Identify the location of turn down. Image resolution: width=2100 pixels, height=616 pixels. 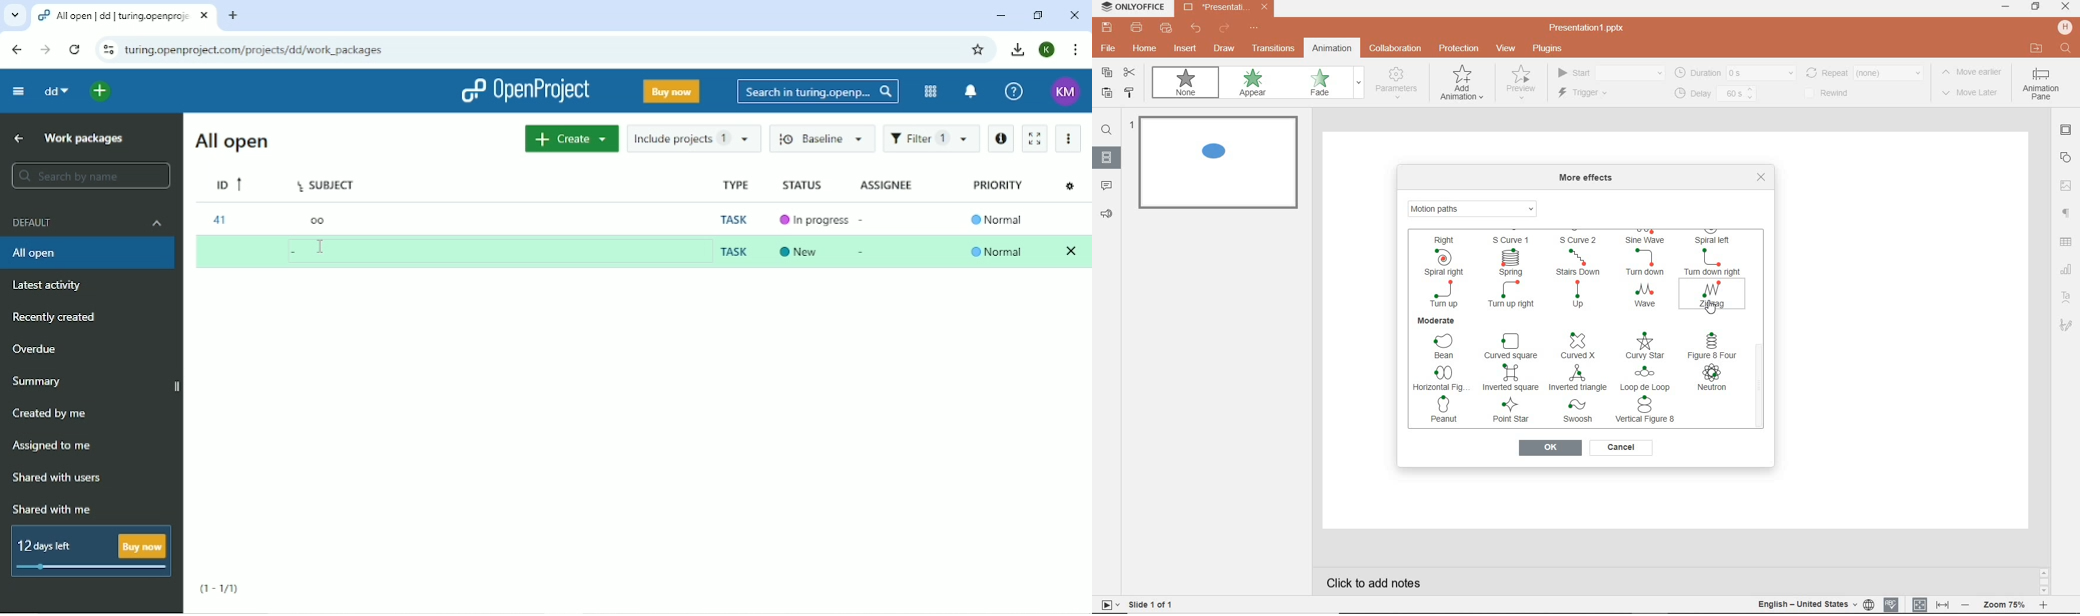
(1647, 262).